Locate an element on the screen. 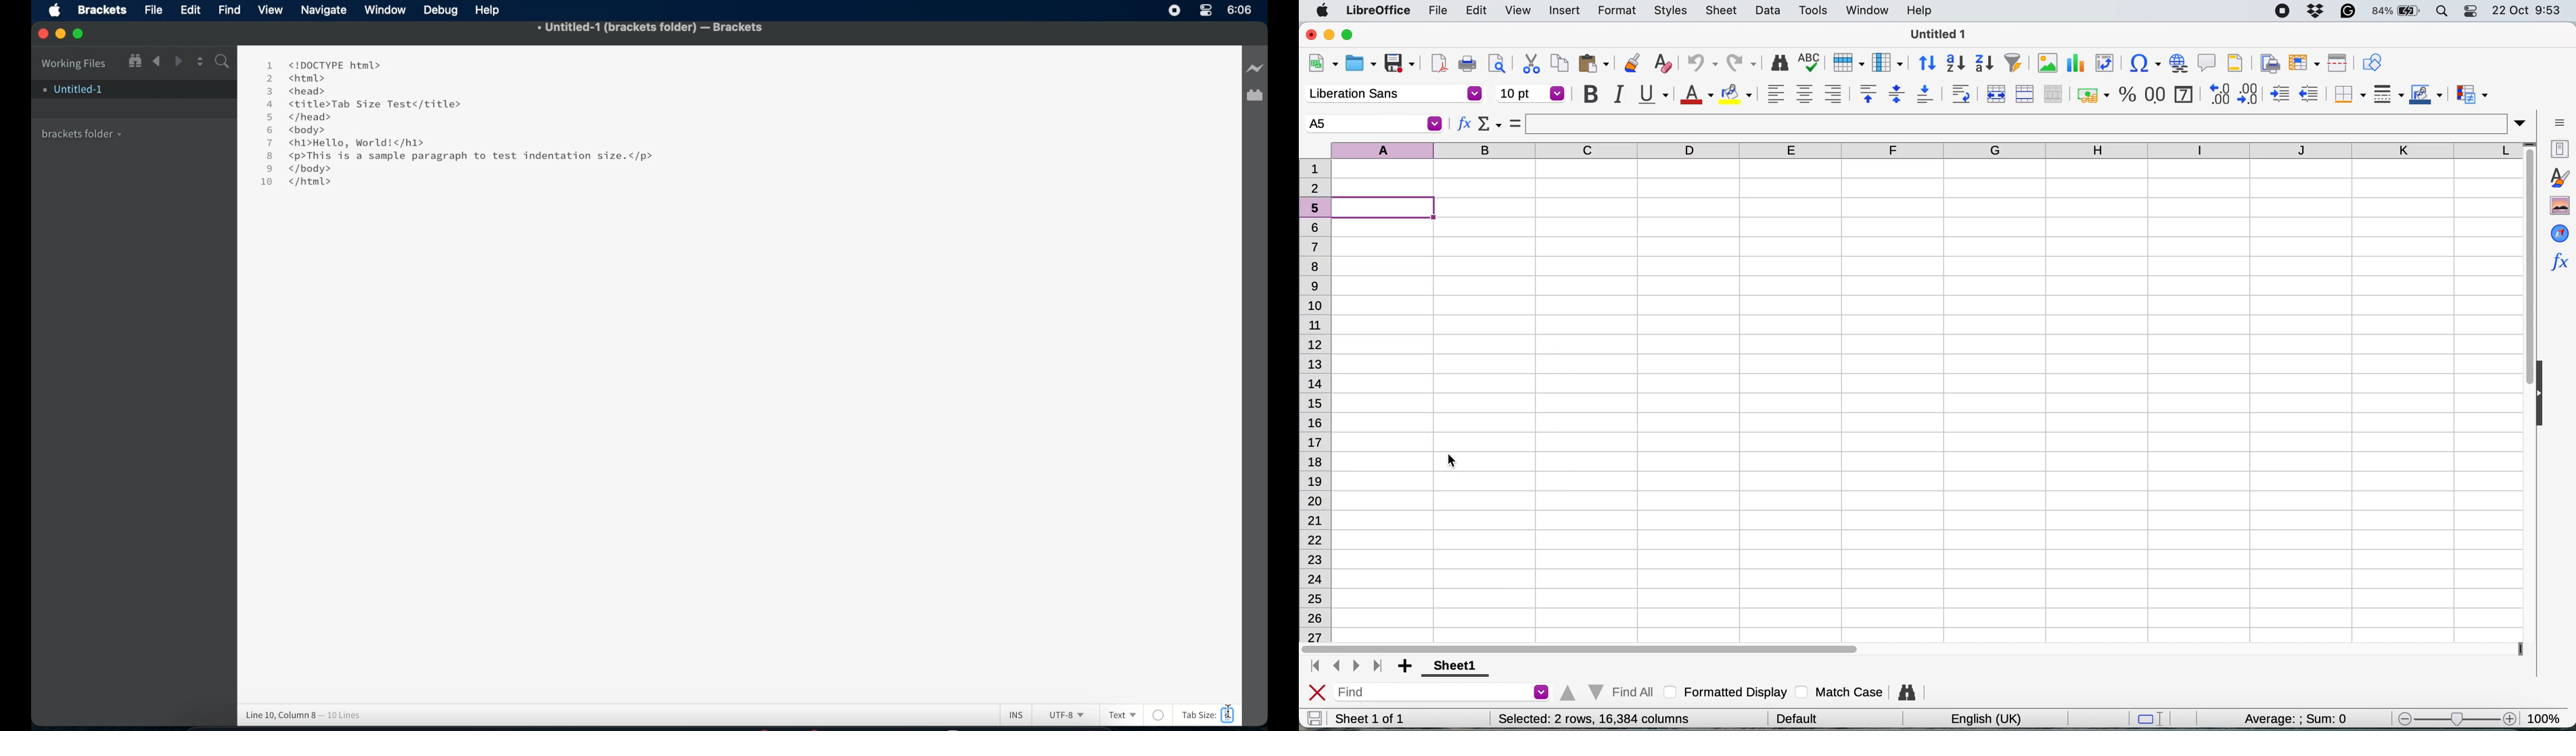 This screenshot has width=2576, height=756. tools is located at coordinates (1816, 10).